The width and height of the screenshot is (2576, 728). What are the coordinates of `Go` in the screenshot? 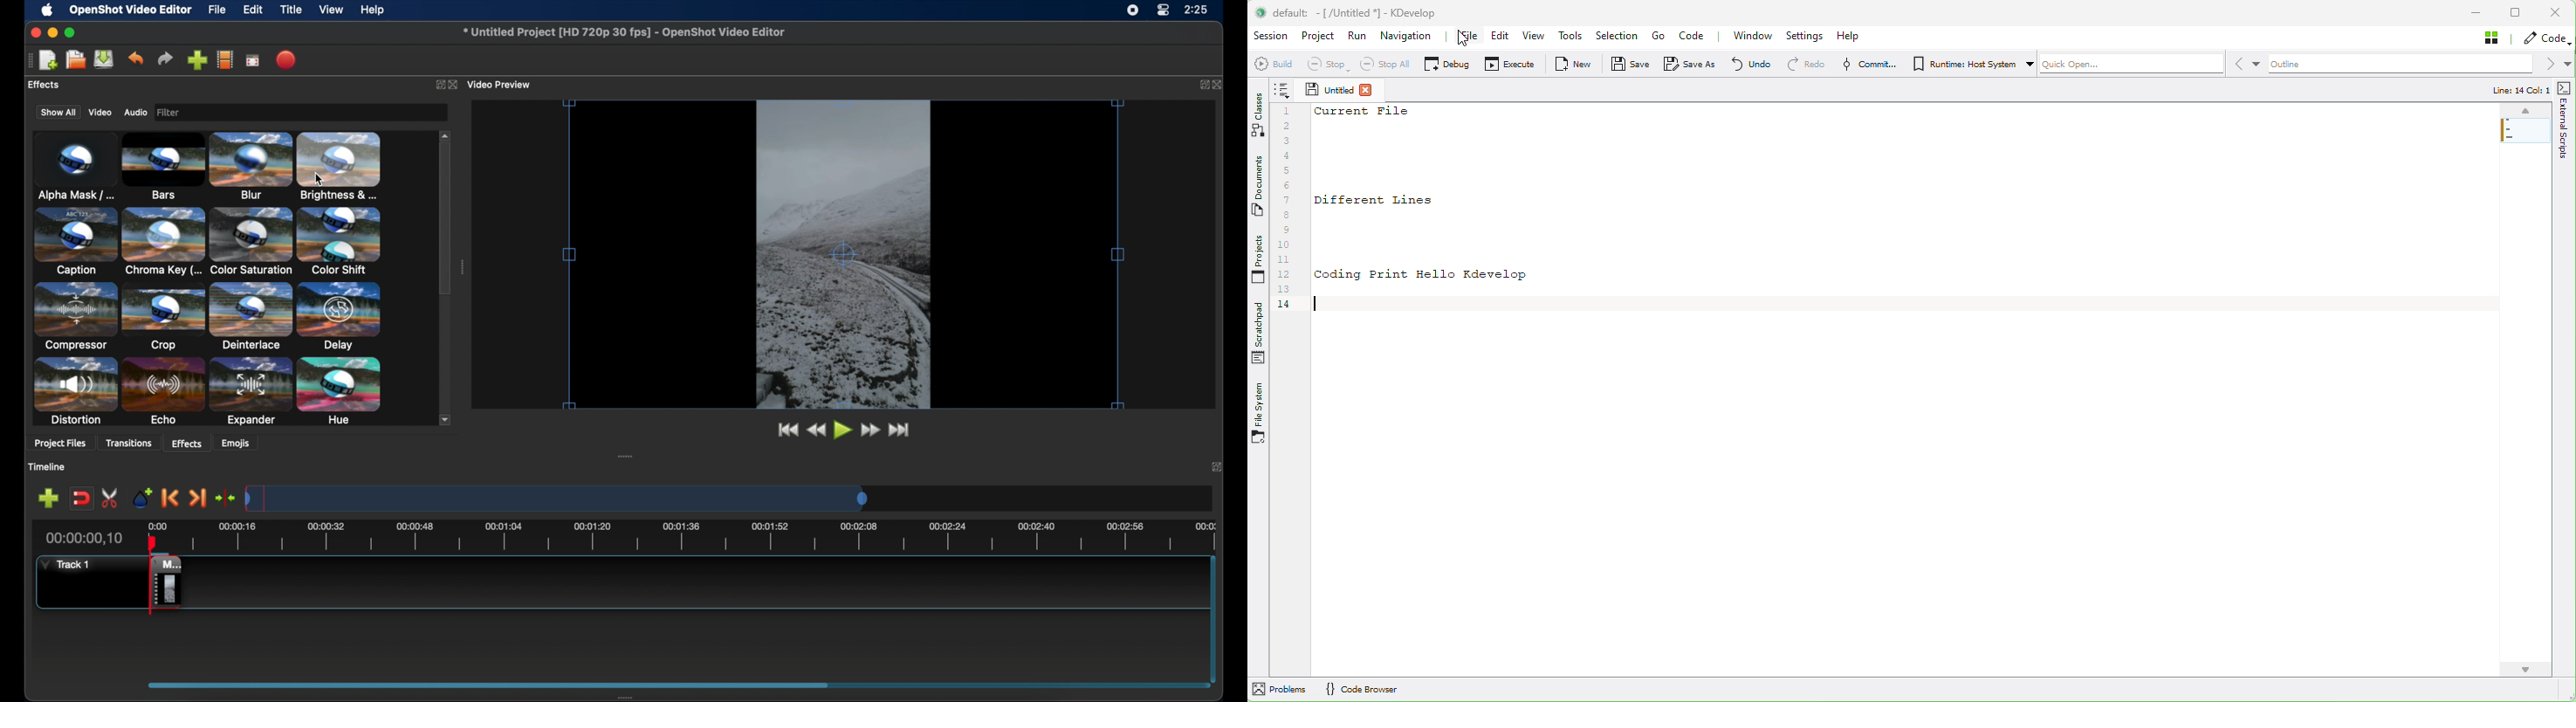 It's located at (1662, 37).